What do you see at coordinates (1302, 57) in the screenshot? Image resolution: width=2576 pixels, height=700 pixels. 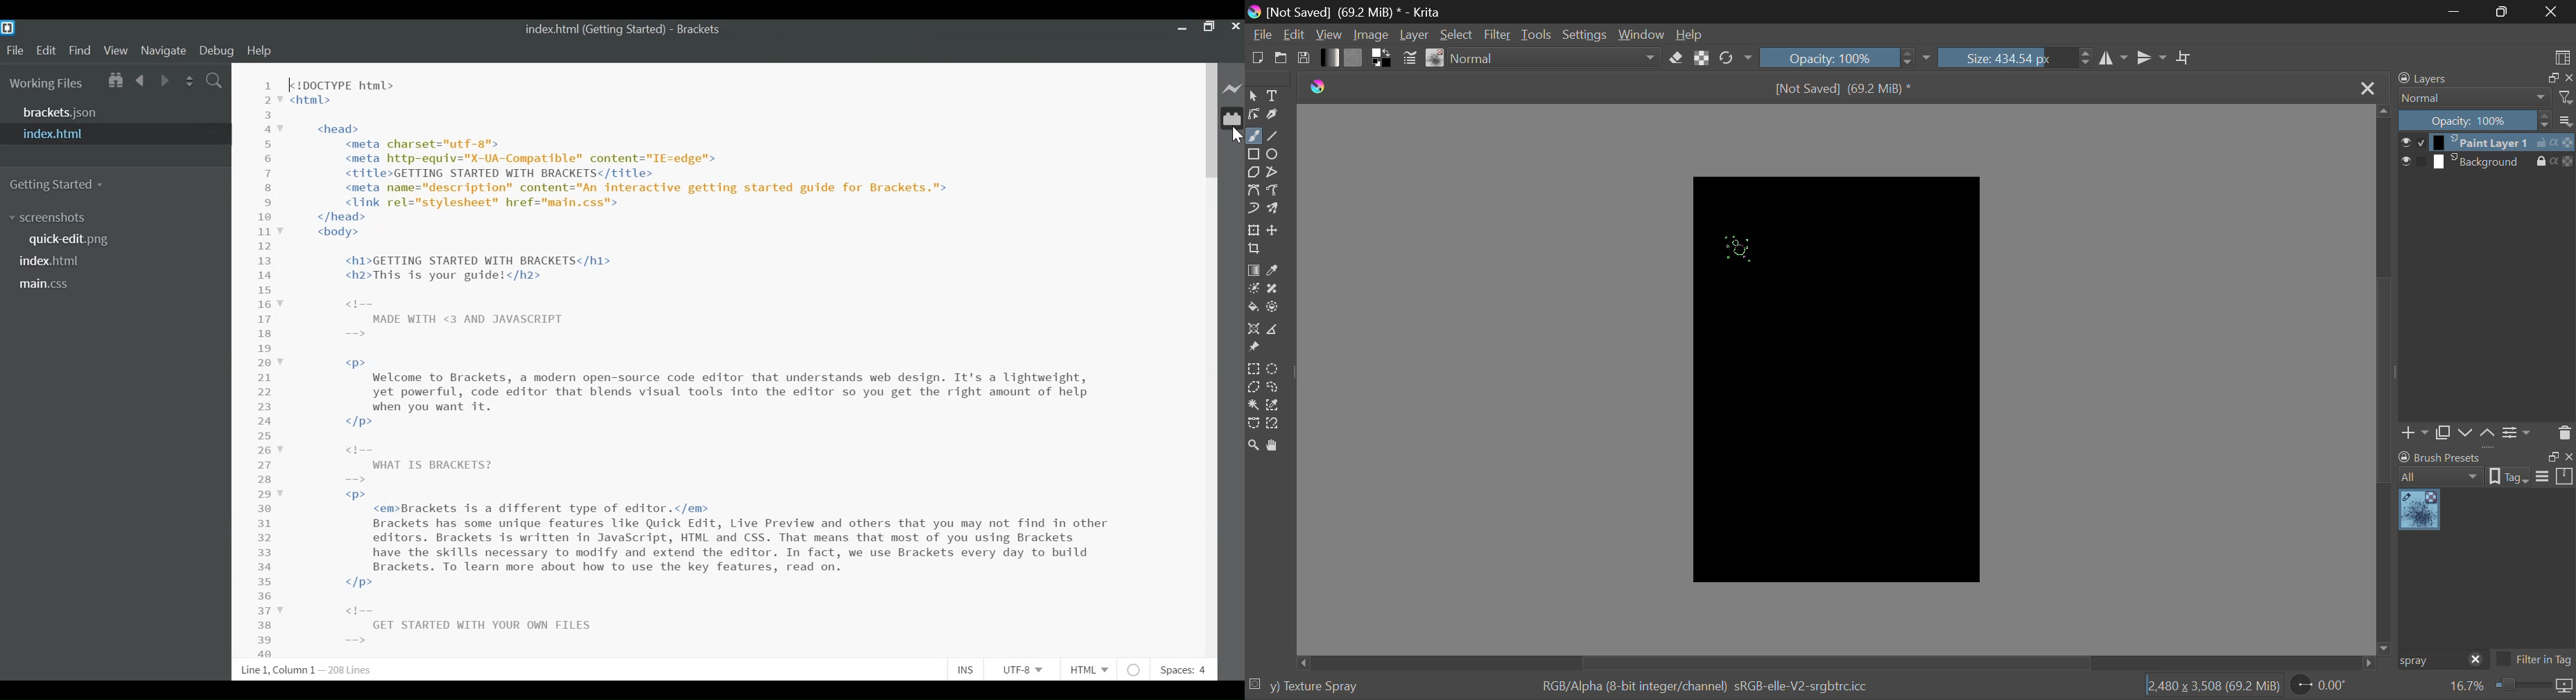 I see `Save` at bounding box center [1302, 57].